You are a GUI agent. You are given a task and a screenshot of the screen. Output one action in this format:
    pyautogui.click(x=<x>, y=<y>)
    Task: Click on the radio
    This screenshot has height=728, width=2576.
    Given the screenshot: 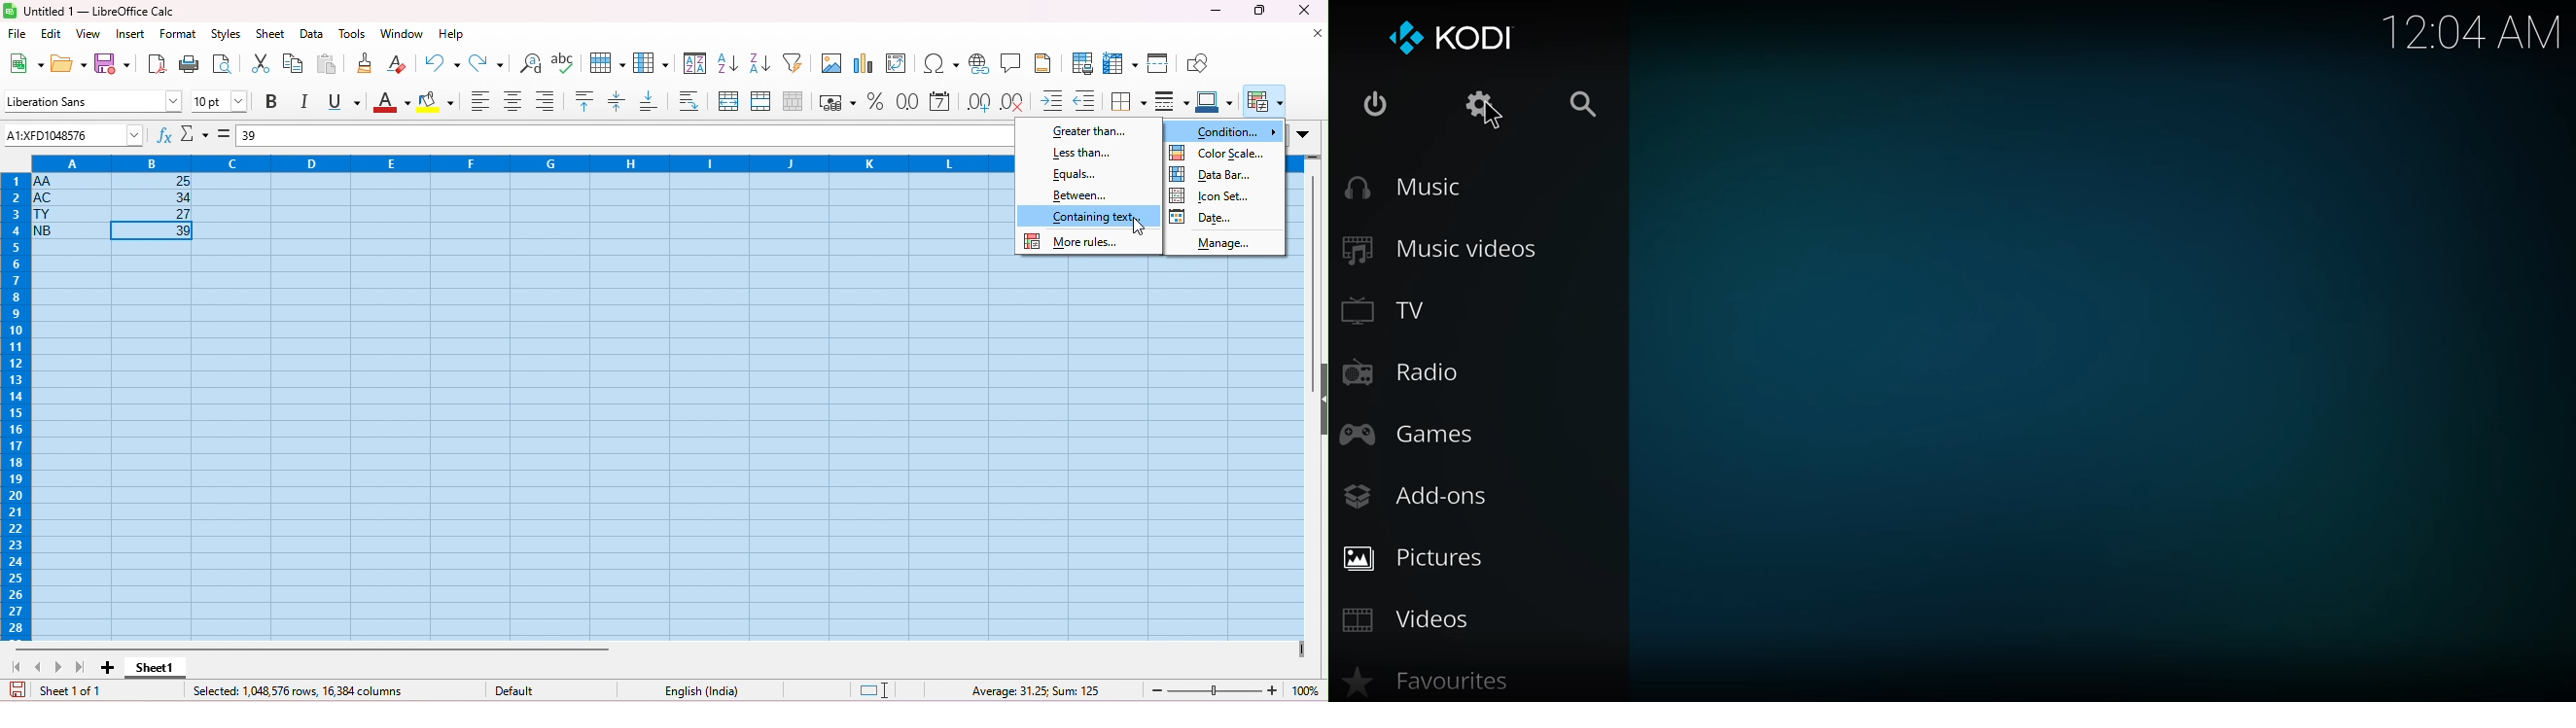 What is the action you would take?
    pyautogui.click(x=1405, y=372)
    